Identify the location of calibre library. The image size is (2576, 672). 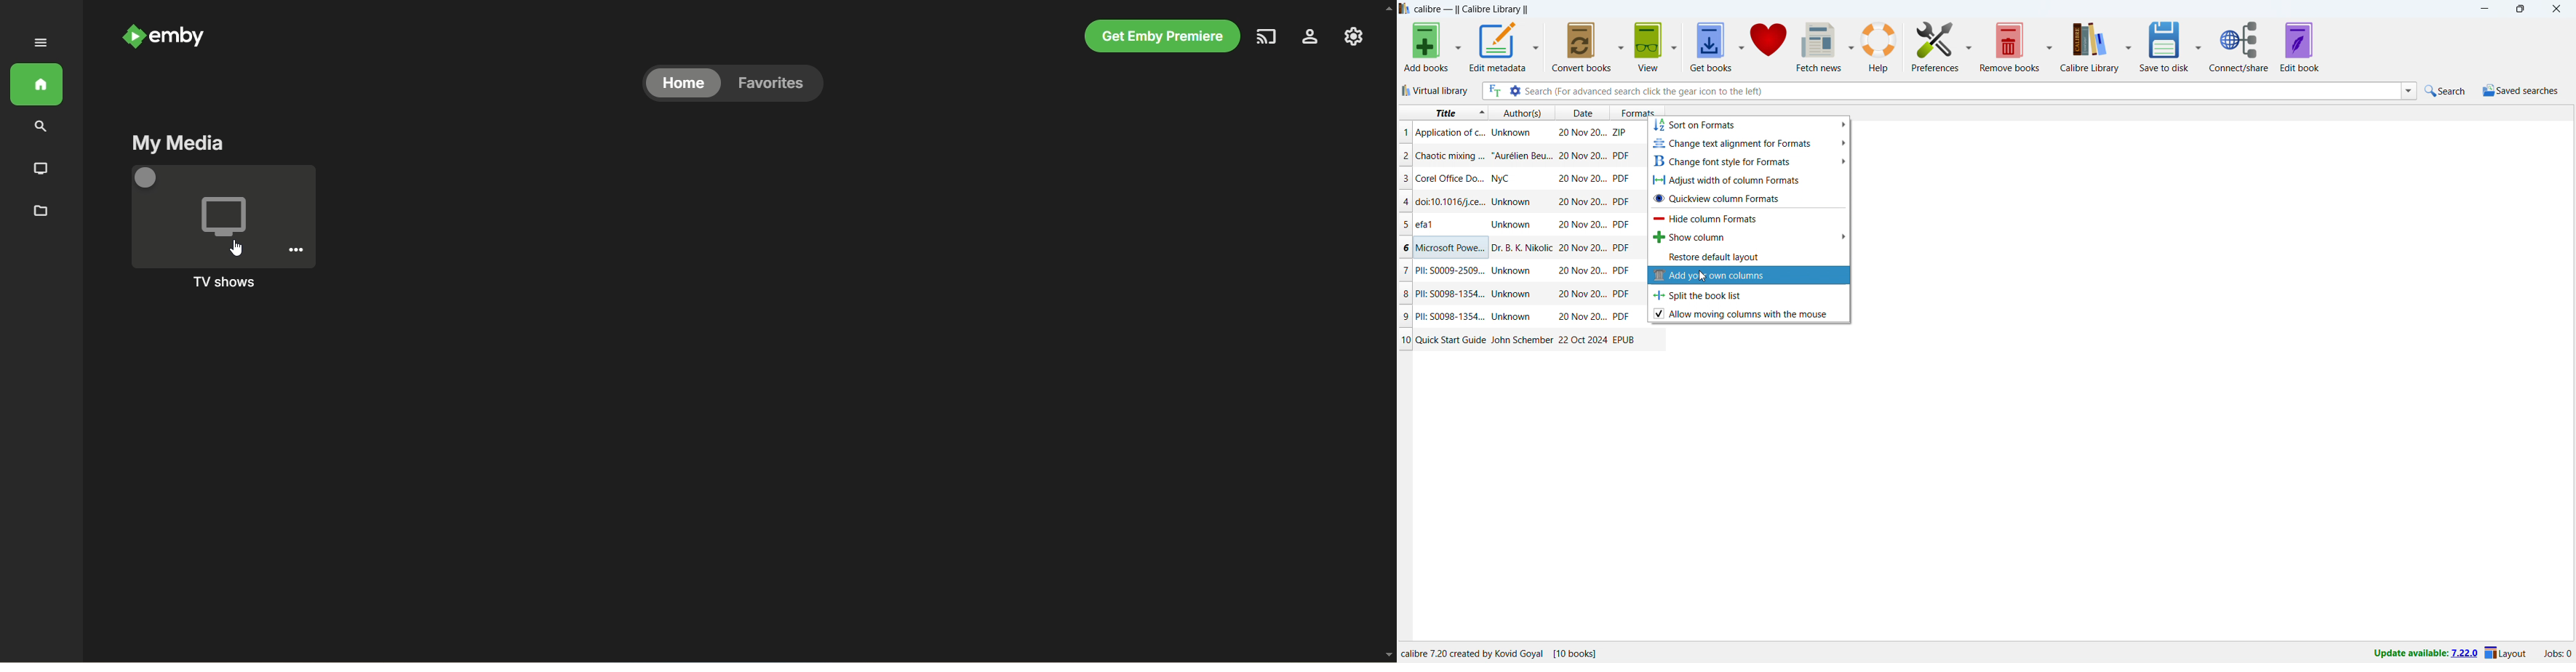
(2089, 47).